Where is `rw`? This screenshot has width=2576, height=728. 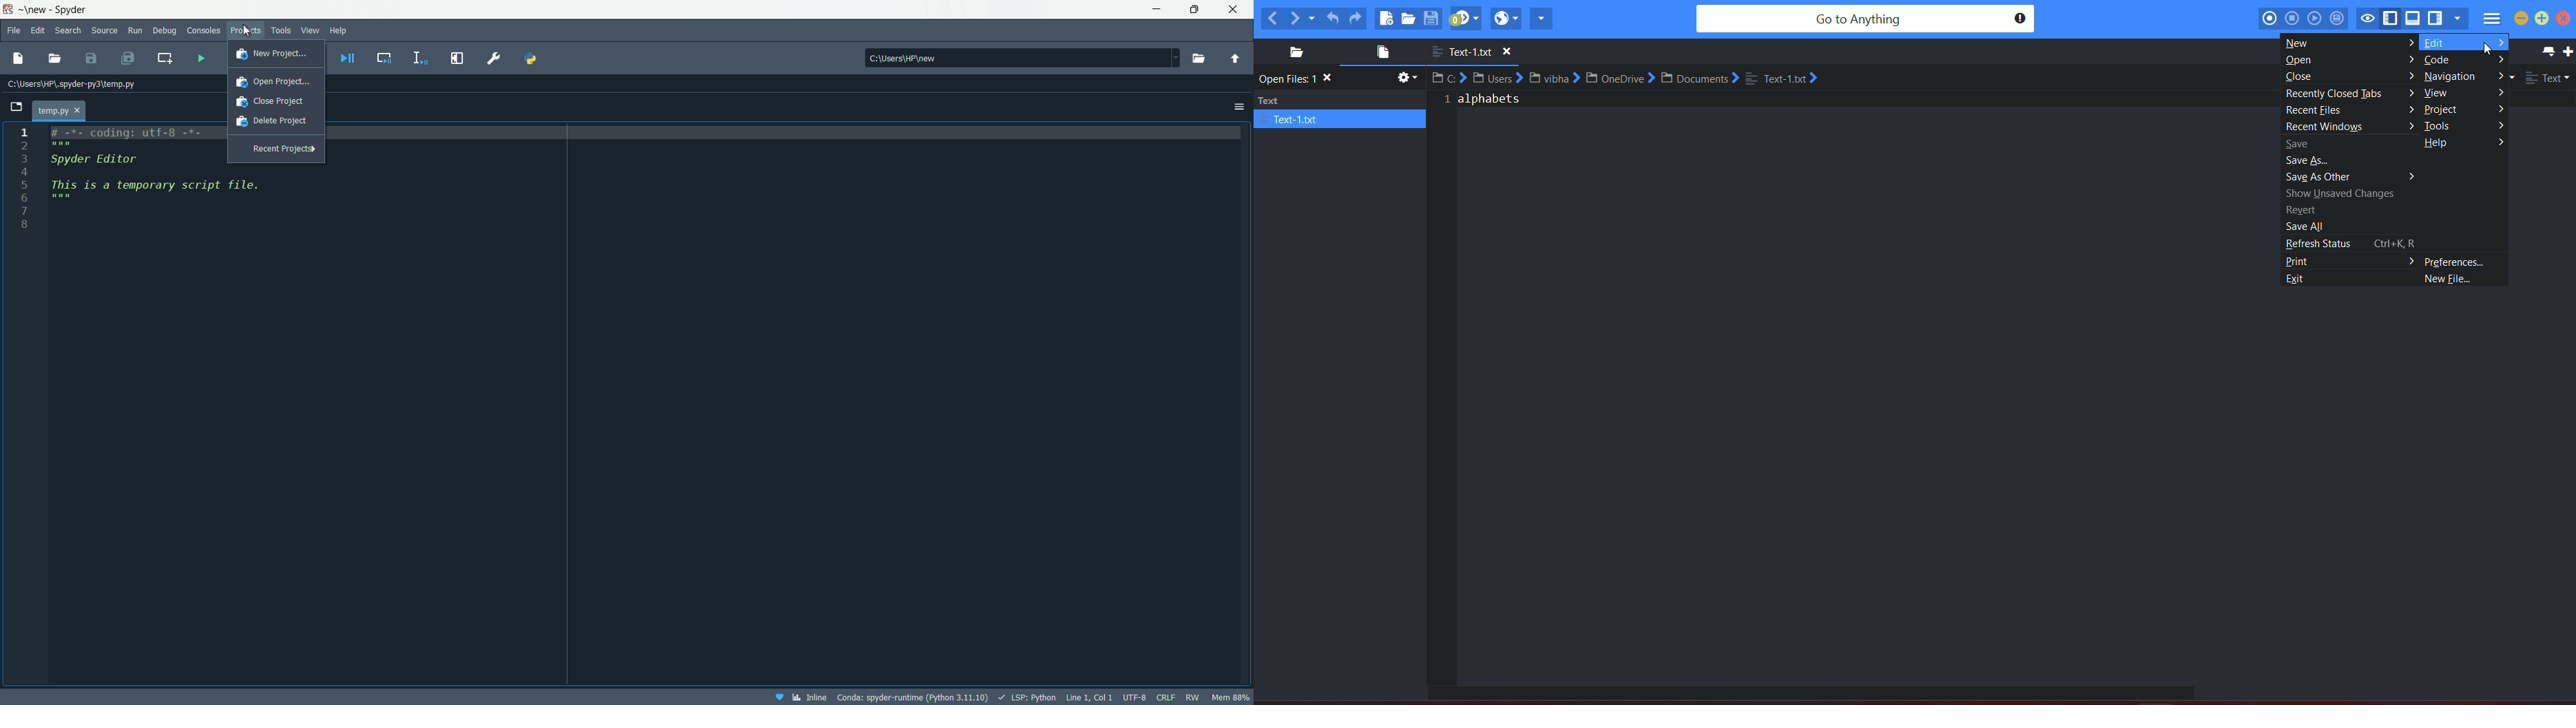 rw is located at coordinates (1194, 697).